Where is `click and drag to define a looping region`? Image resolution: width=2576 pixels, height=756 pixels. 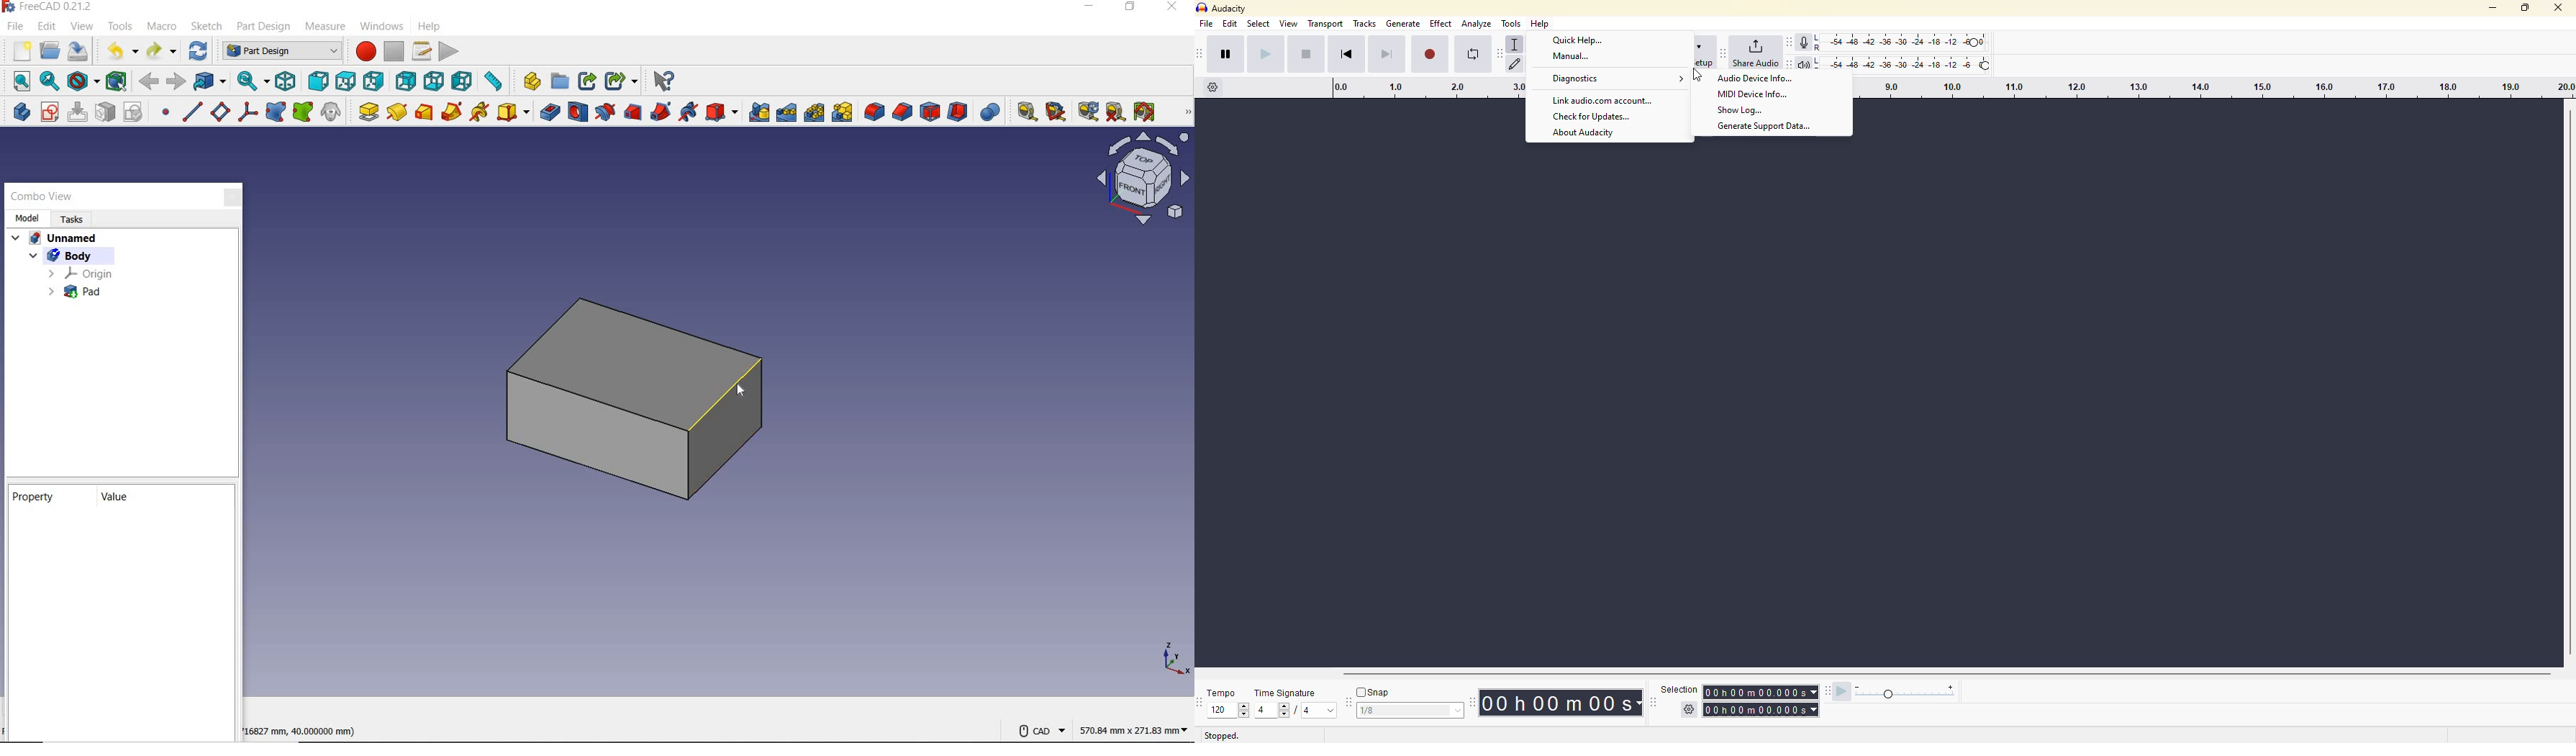 click and drag to define a looping region is located at coordinates (1414, 89).